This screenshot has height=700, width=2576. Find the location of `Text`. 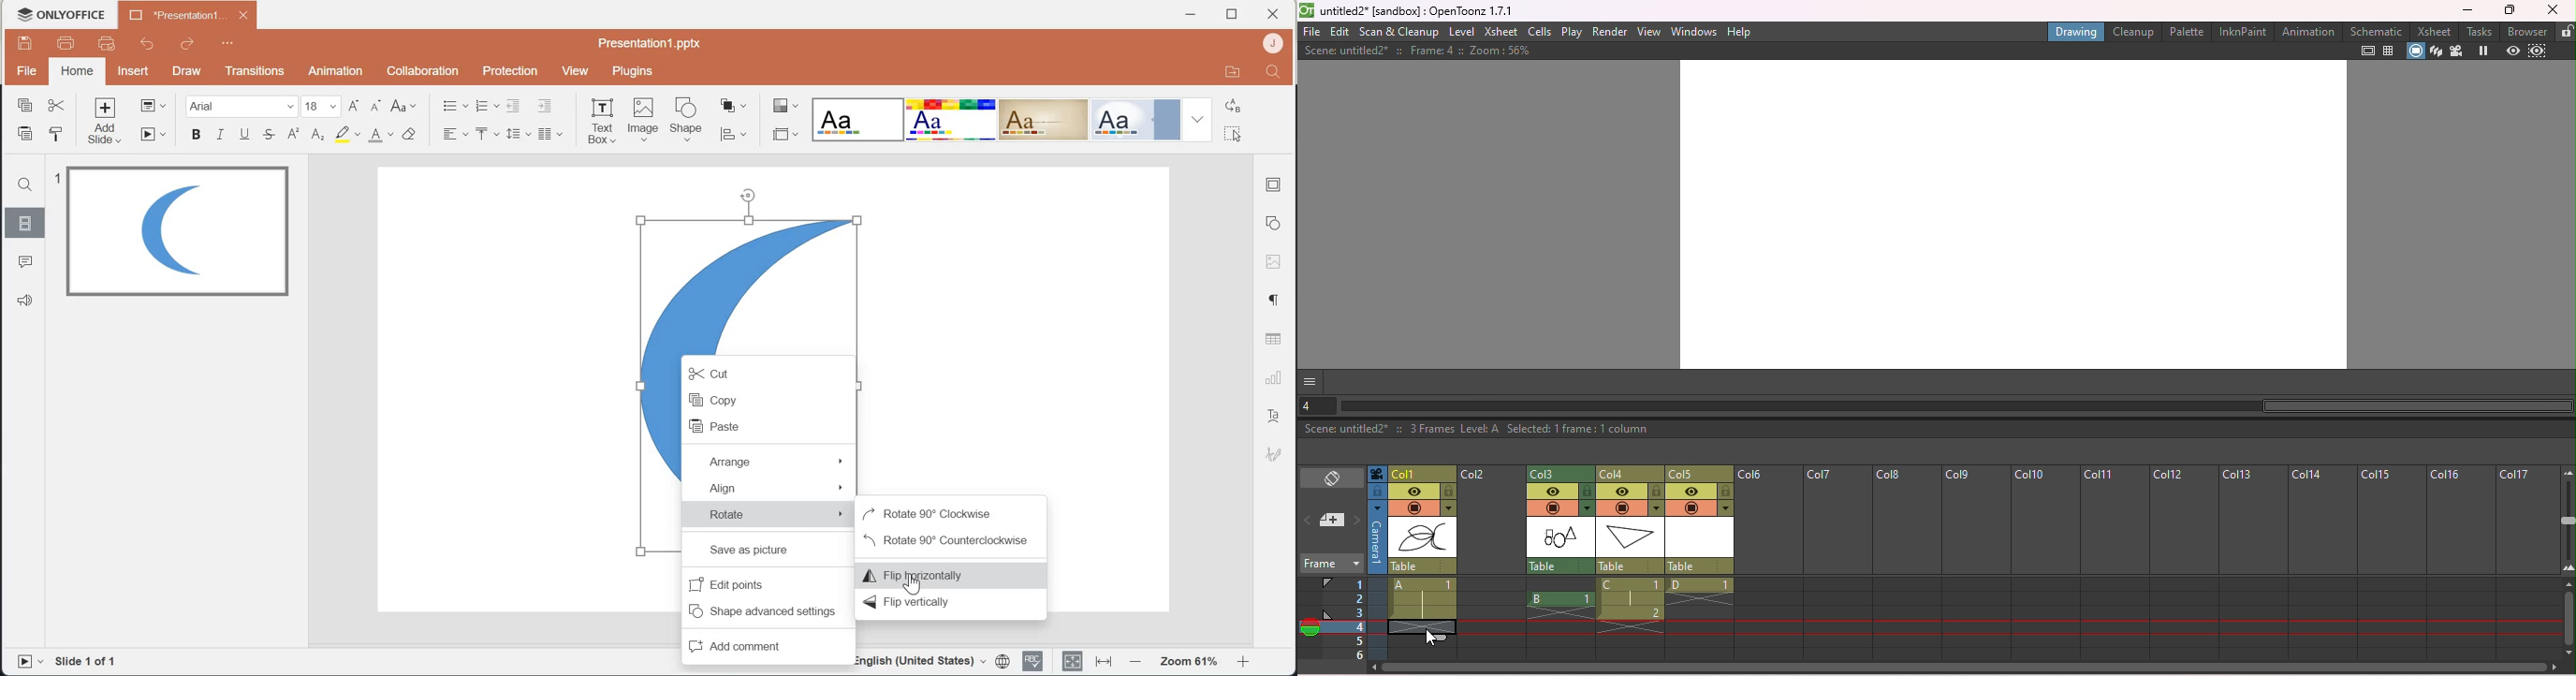

Text is located at coordinates (1277, 414).